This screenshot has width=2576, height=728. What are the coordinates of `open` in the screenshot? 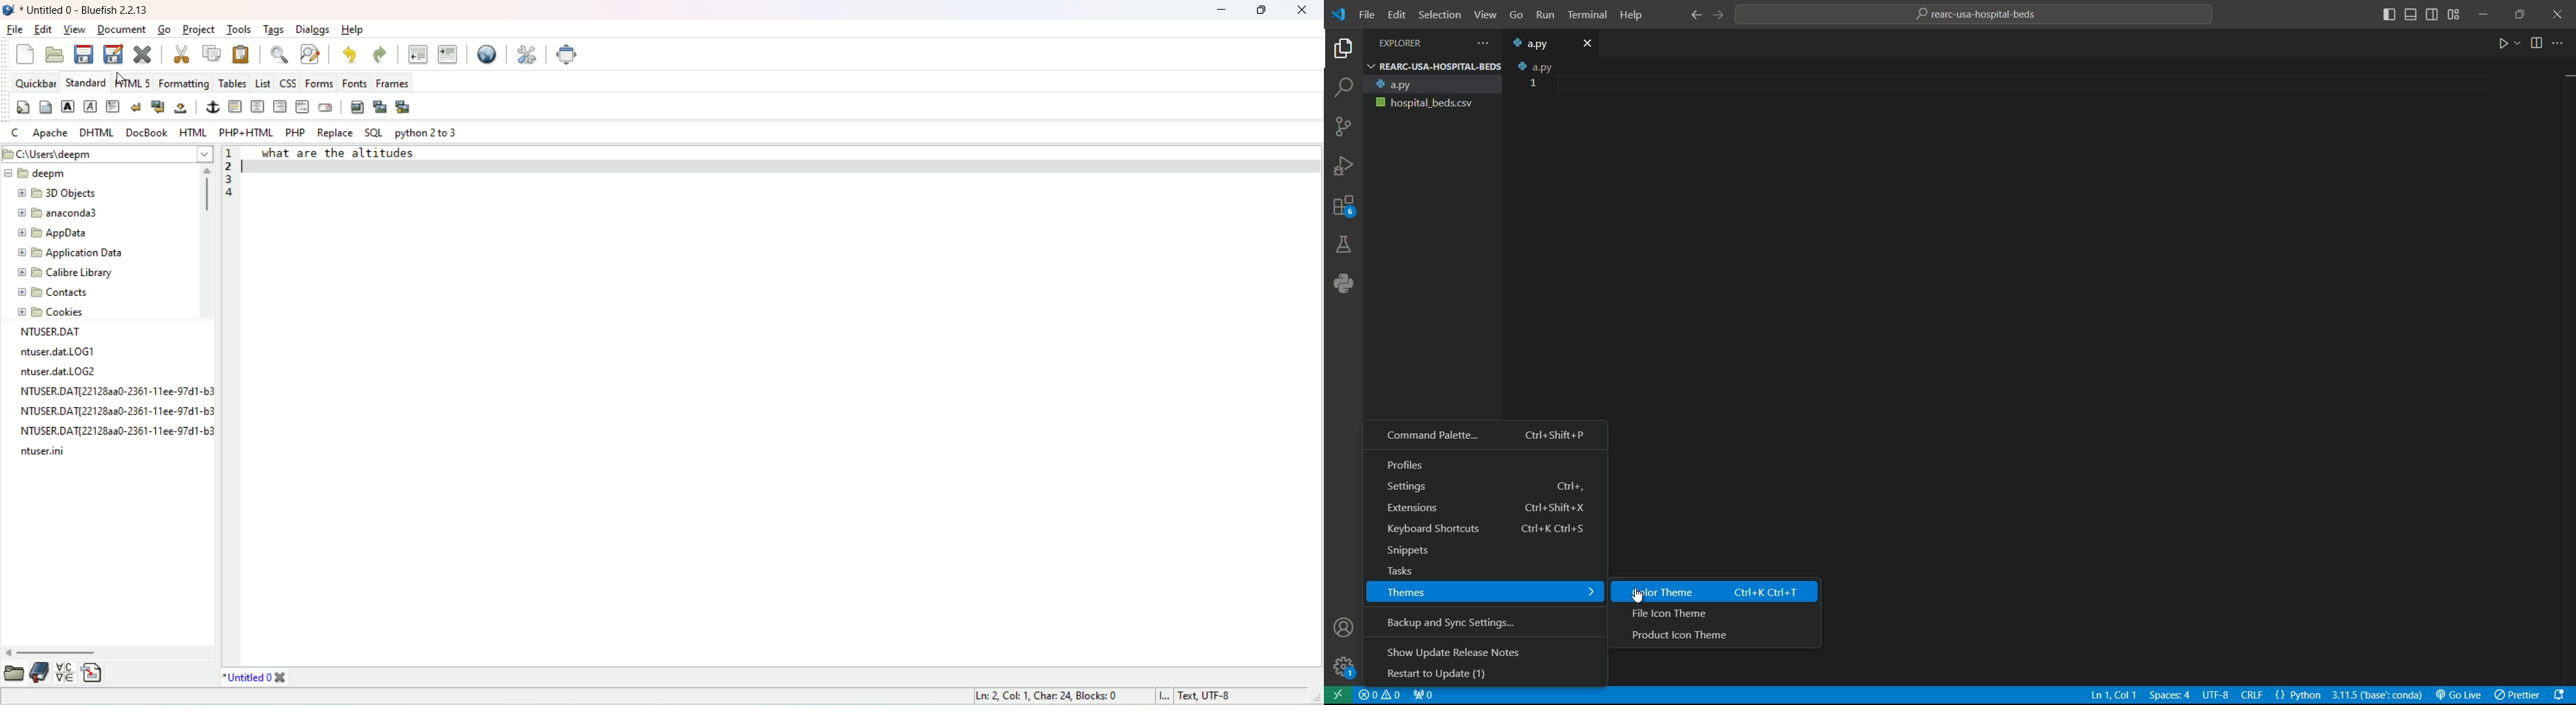 It's located at (15, 673).